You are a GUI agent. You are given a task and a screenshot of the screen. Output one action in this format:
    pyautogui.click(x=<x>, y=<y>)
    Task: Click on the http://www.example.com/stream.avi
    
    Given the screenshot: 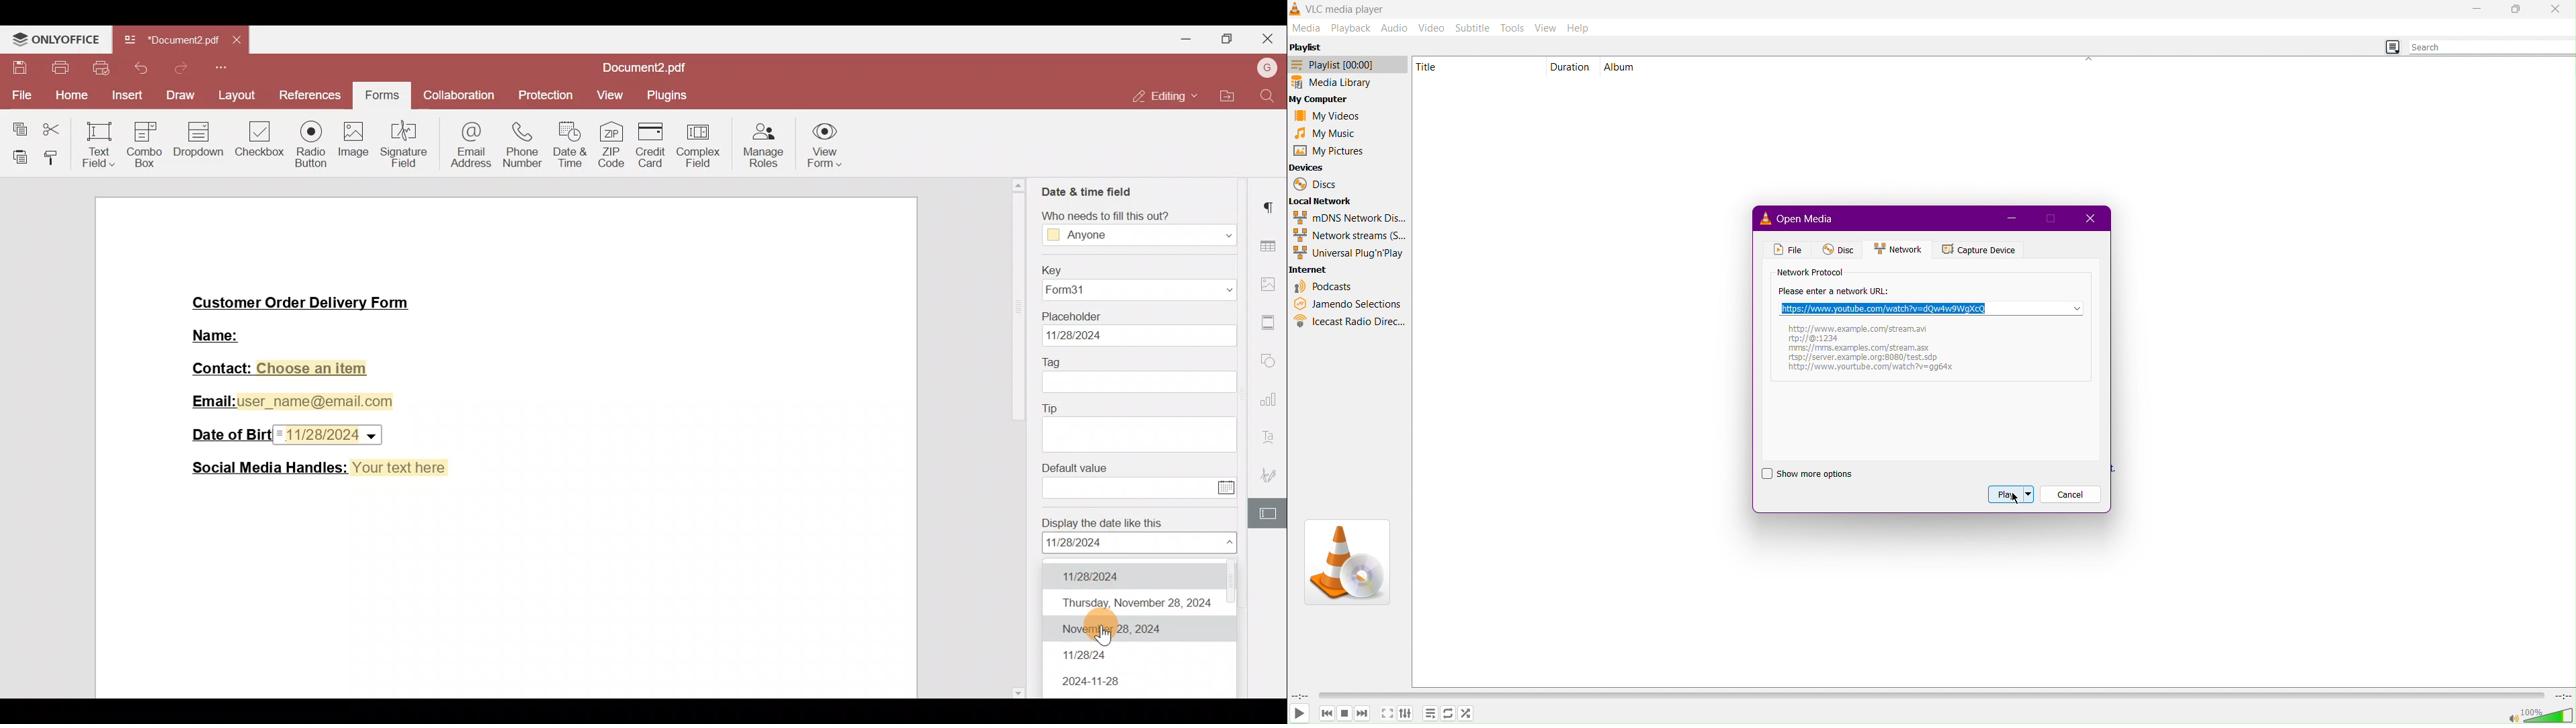 What is the action you would take?
    pyautogui.click(x=1856, y=327)
    